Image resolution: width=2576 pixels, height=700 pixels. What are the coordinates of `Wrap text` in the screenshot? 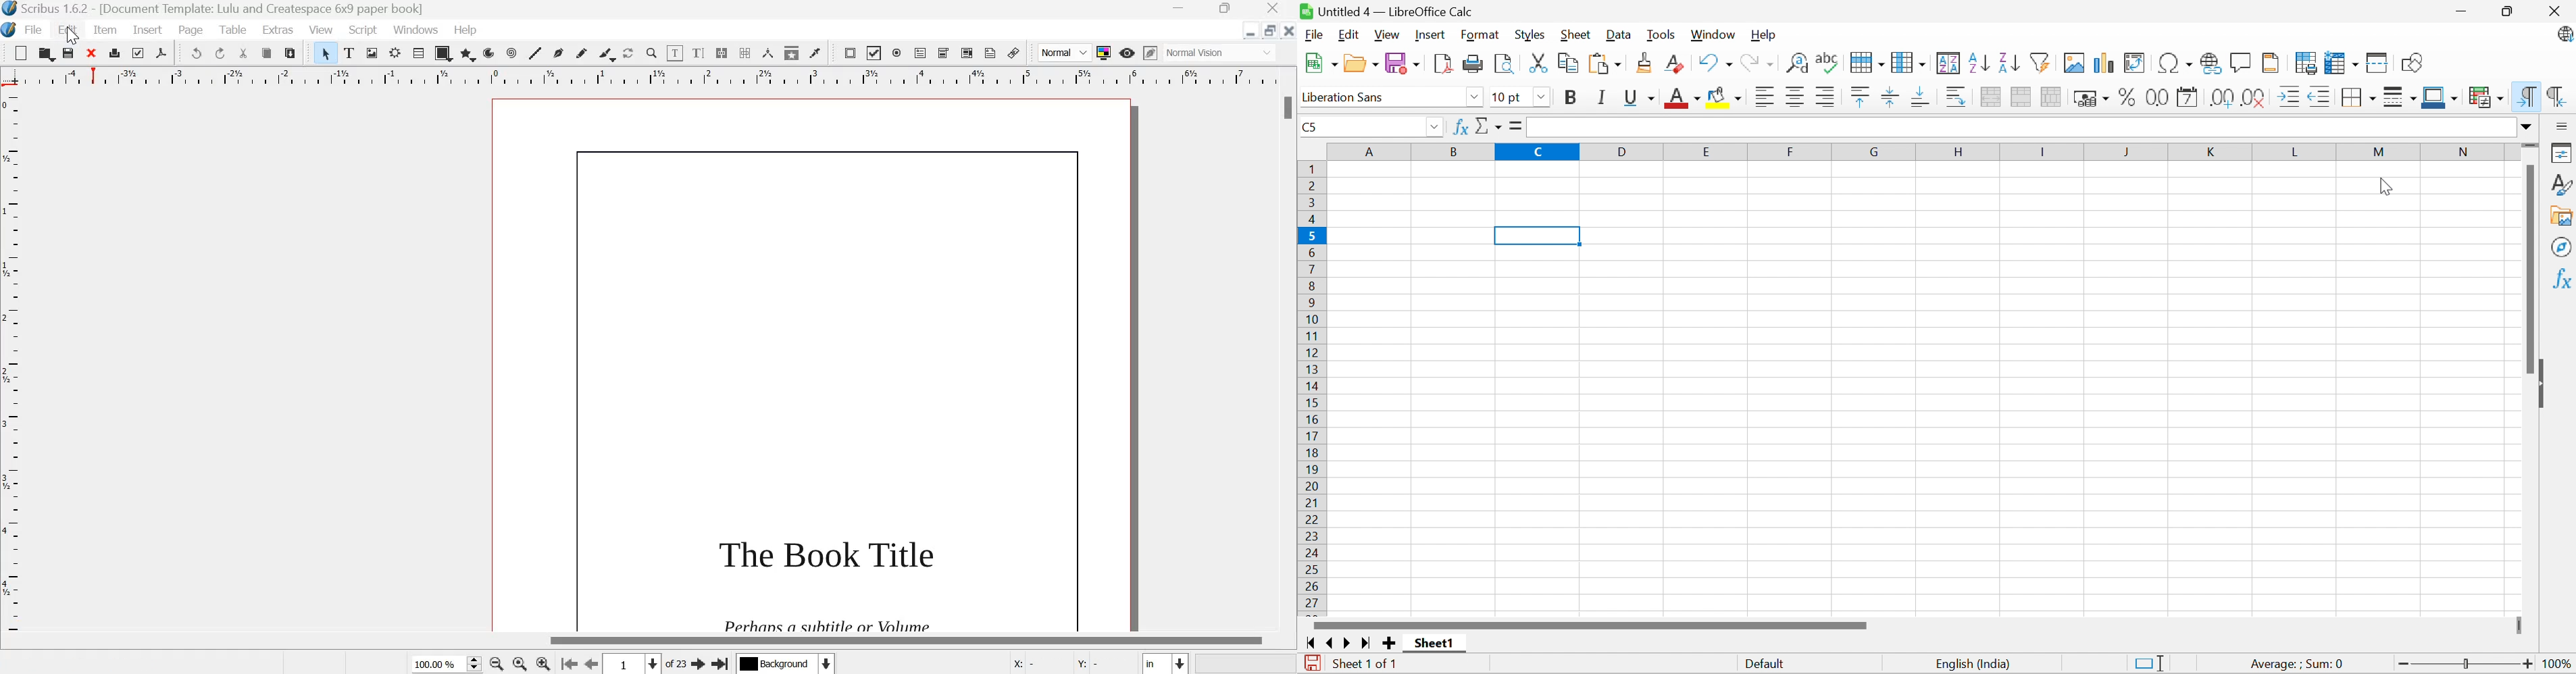 It's located at (1957, 97).